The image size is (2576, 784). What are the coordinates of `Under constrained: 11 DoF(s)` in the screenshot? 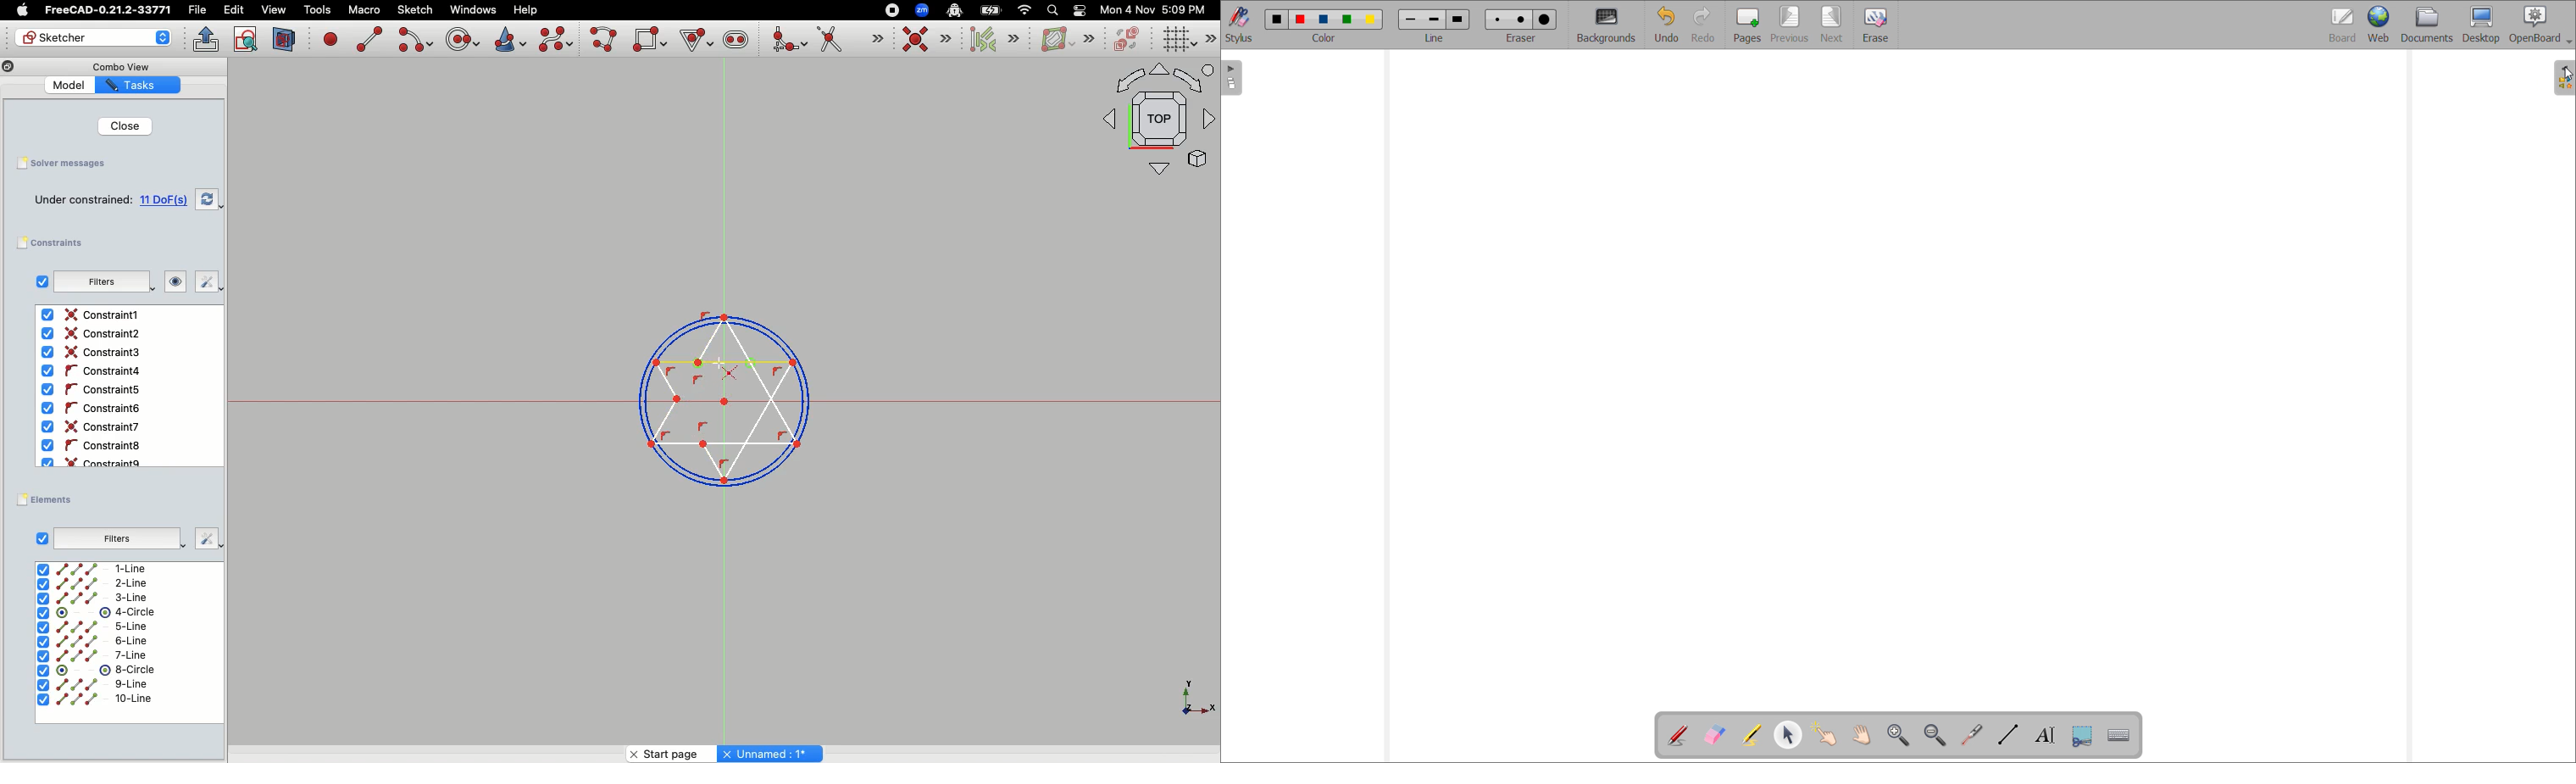 It's located at (107, 200).